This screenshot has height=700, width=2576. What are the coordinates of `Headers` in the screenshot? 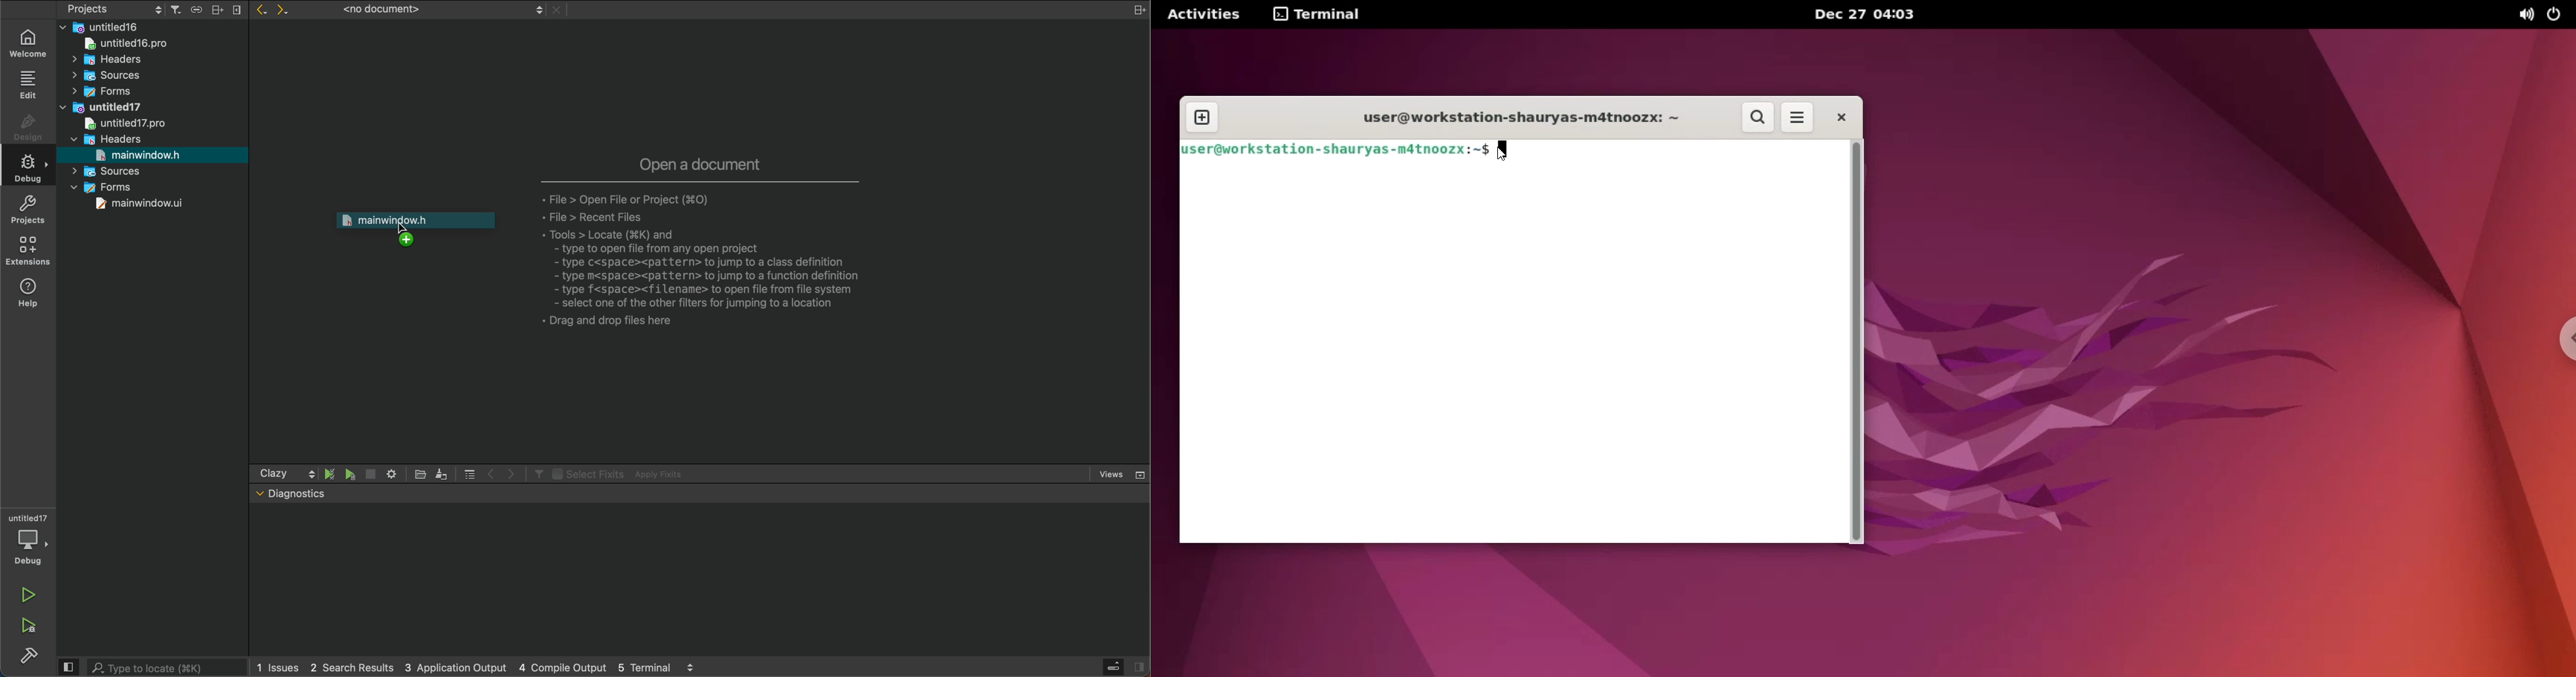 It's located at (100, 58).